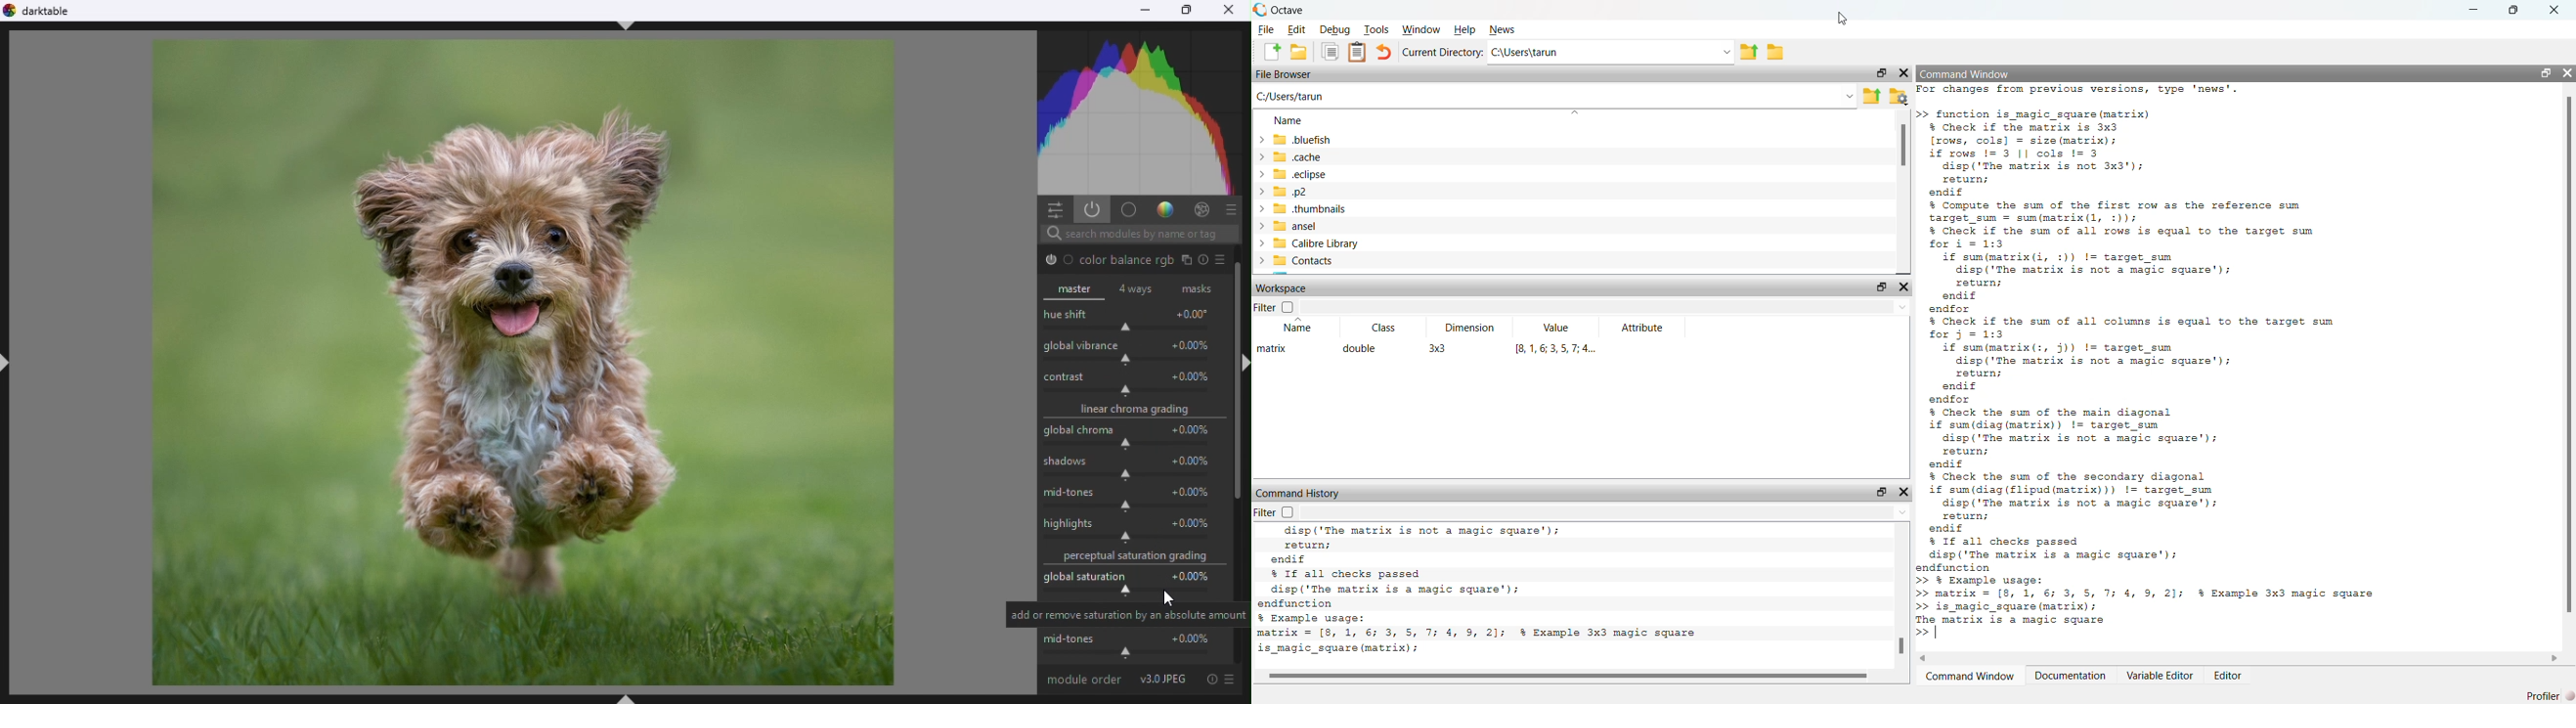 Image resolution: width=2576 pixels, height=728 pixels. What do you see at coordinates (1135, 500) in the screenshot?
I see `Mid tones` at bounding box center [1135, 500].